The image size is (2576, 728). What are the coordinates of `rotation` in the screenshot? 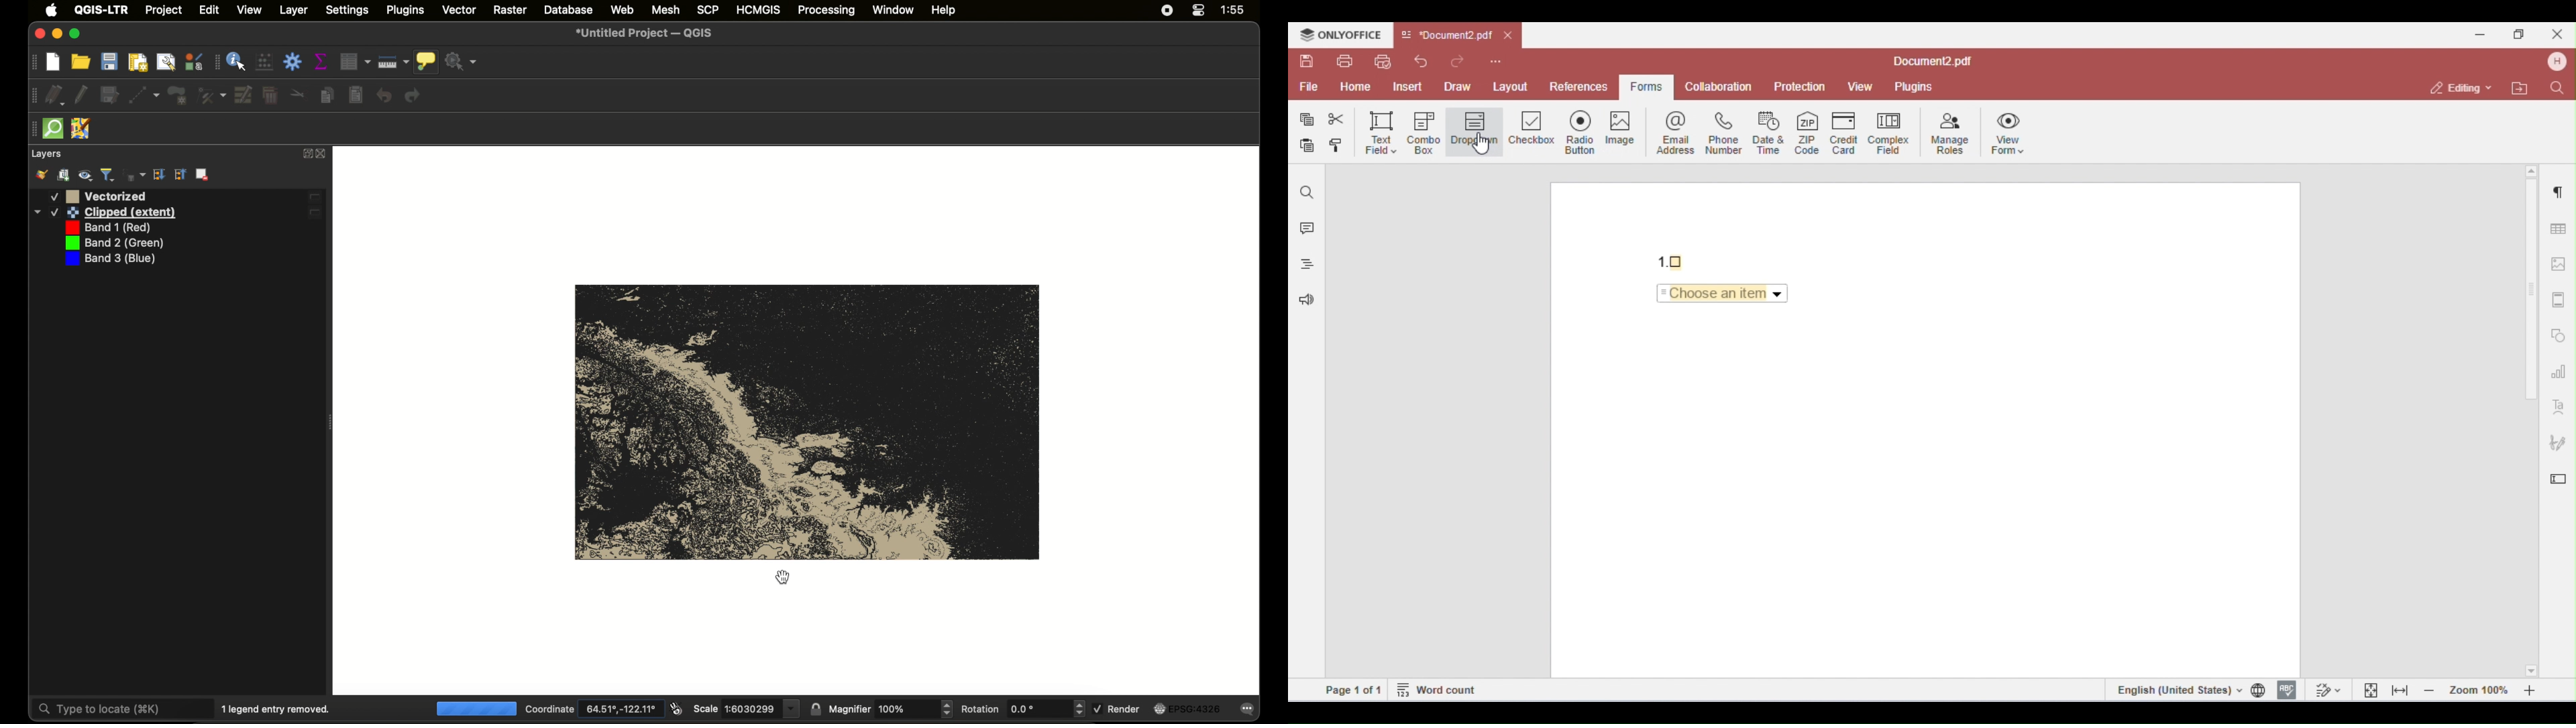 It's located at (1022, 709).